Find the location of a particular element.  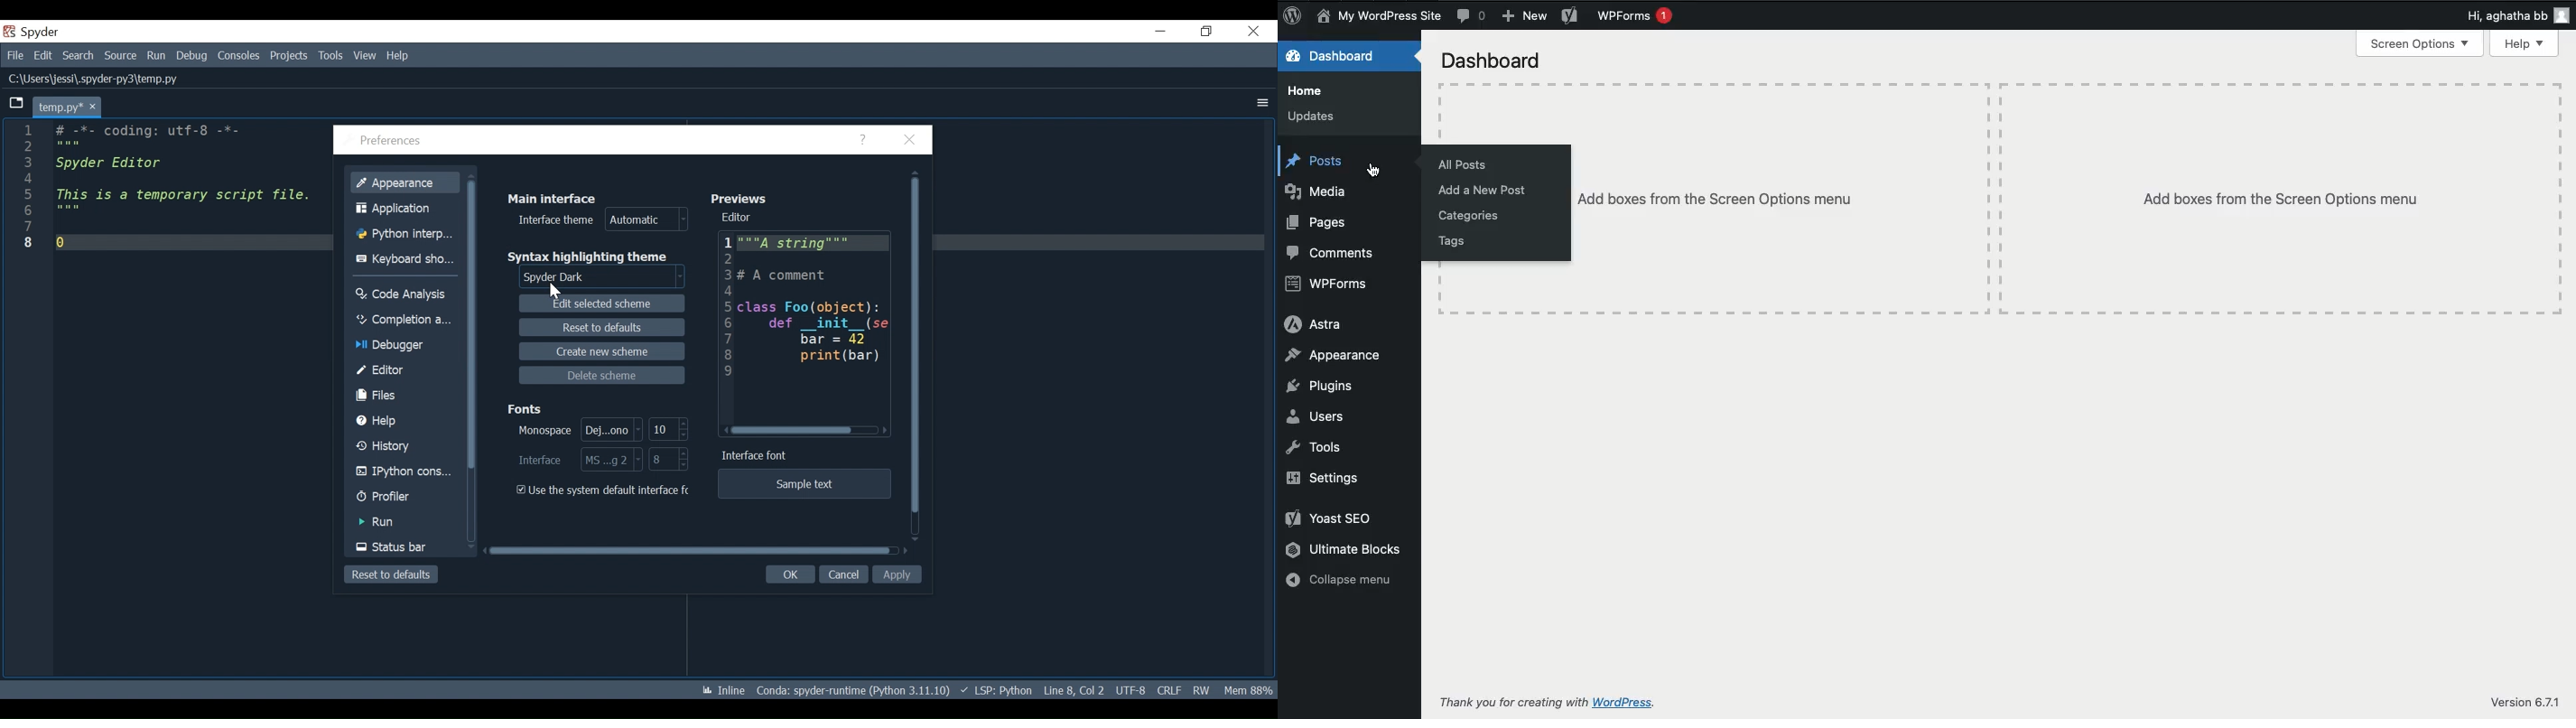

Memory Usage is located at coordinates (1248, 690).